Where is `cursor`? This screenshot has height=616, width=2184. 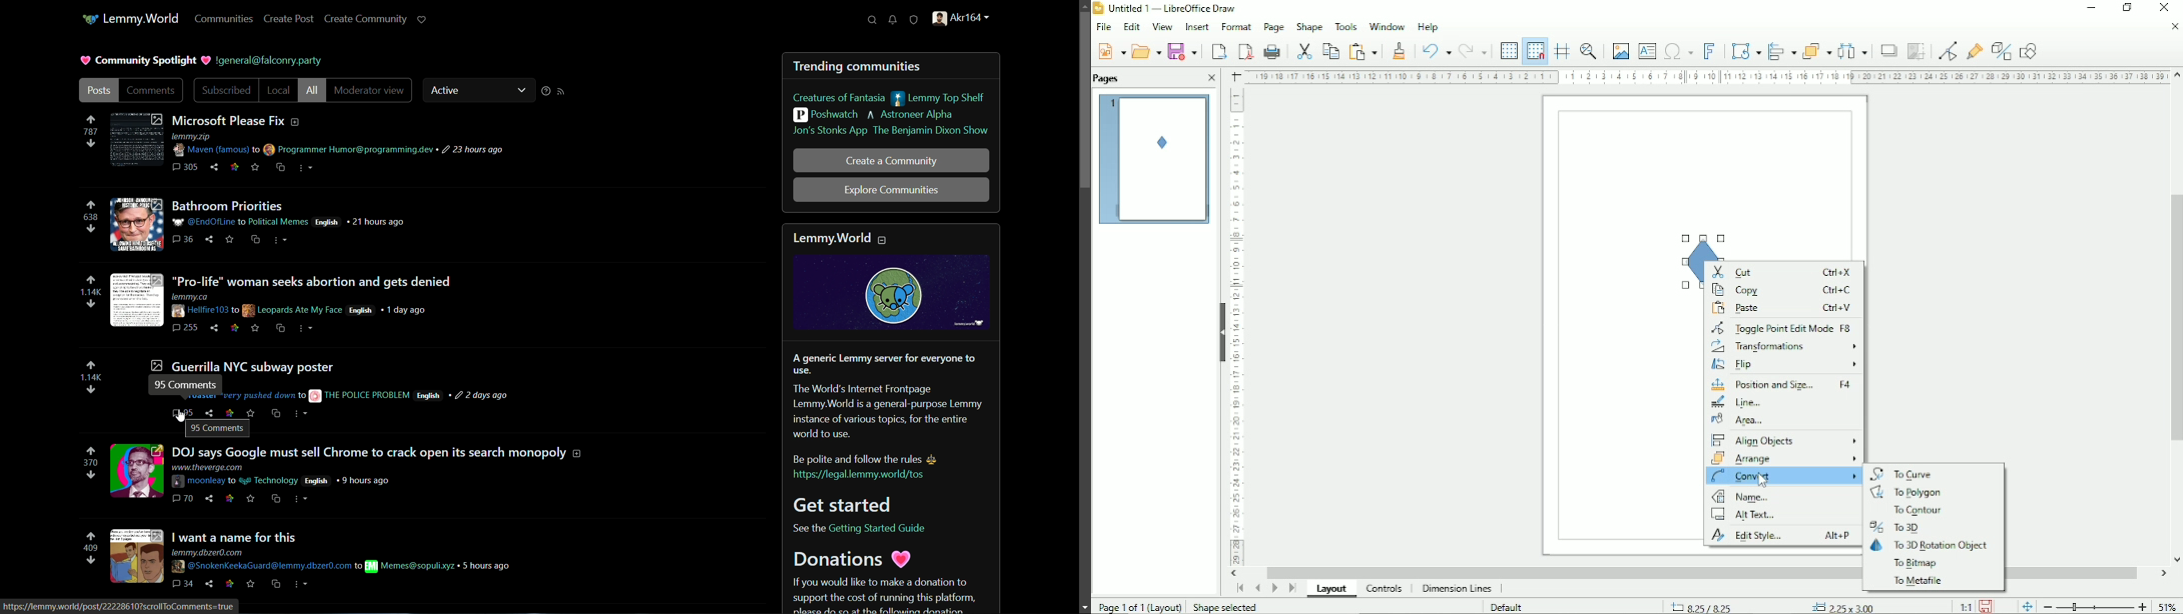
cursor is located at coordinates (179, 415).